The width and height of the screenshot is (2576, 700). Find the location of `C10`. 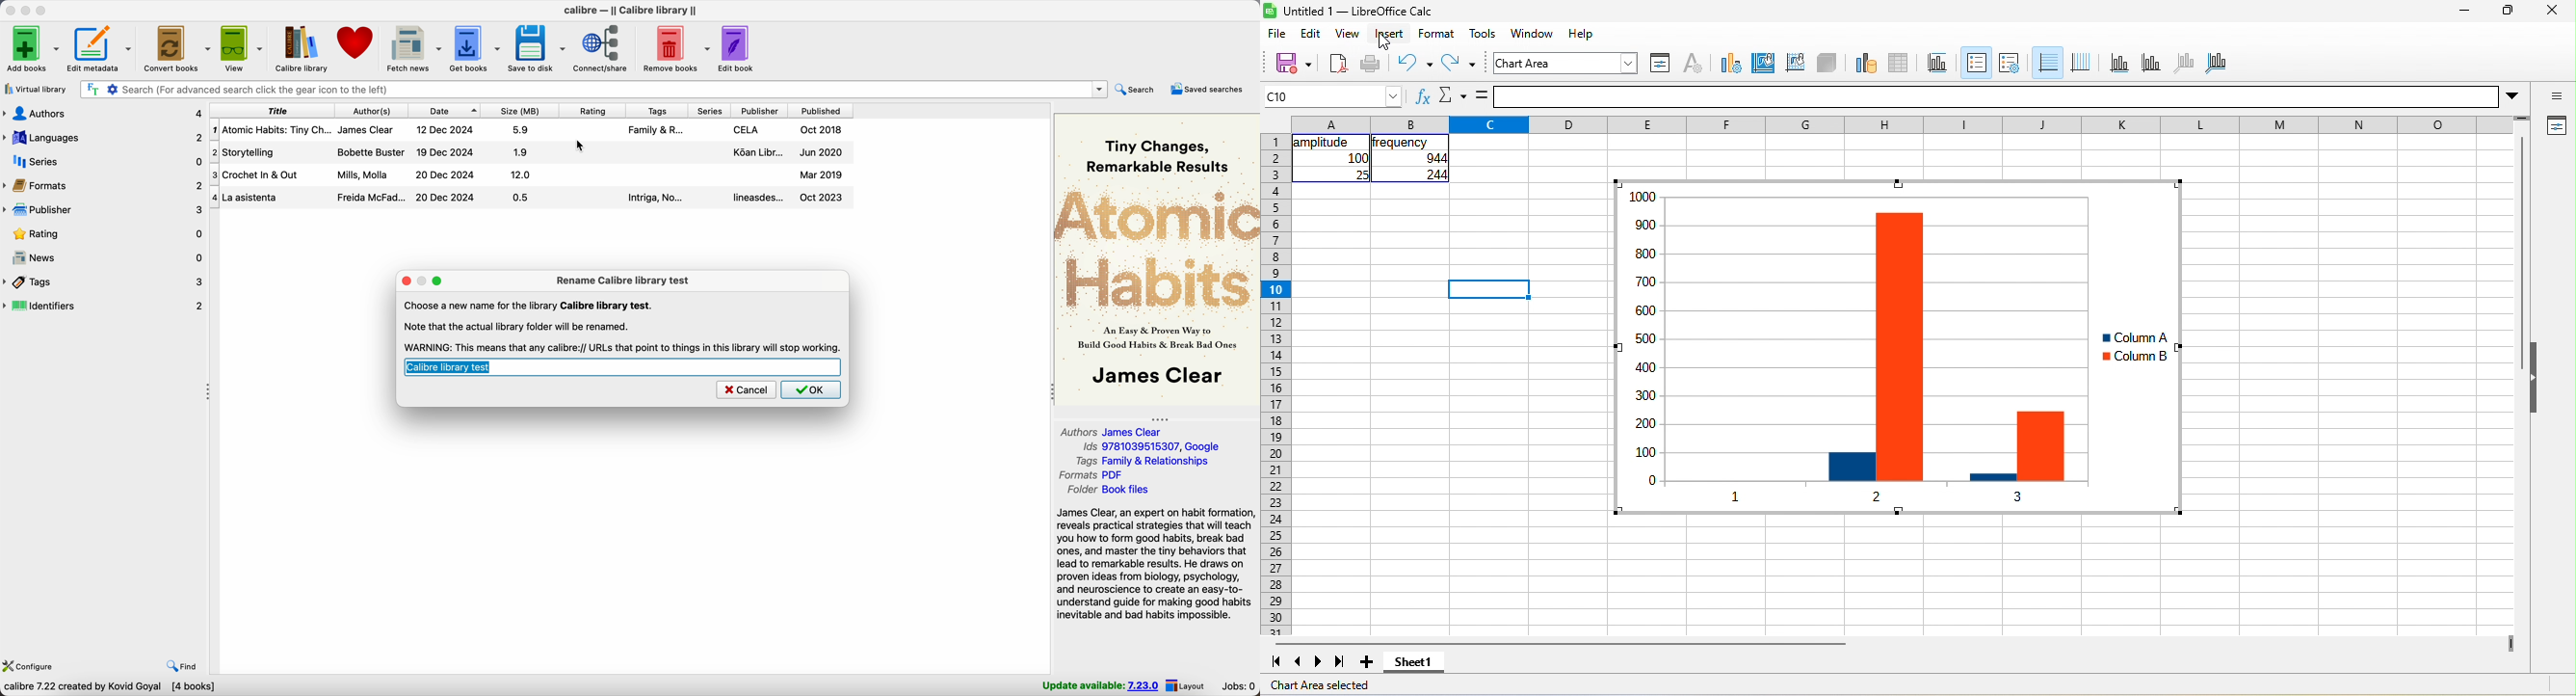

C10 is located at coordinates (1333, 96).